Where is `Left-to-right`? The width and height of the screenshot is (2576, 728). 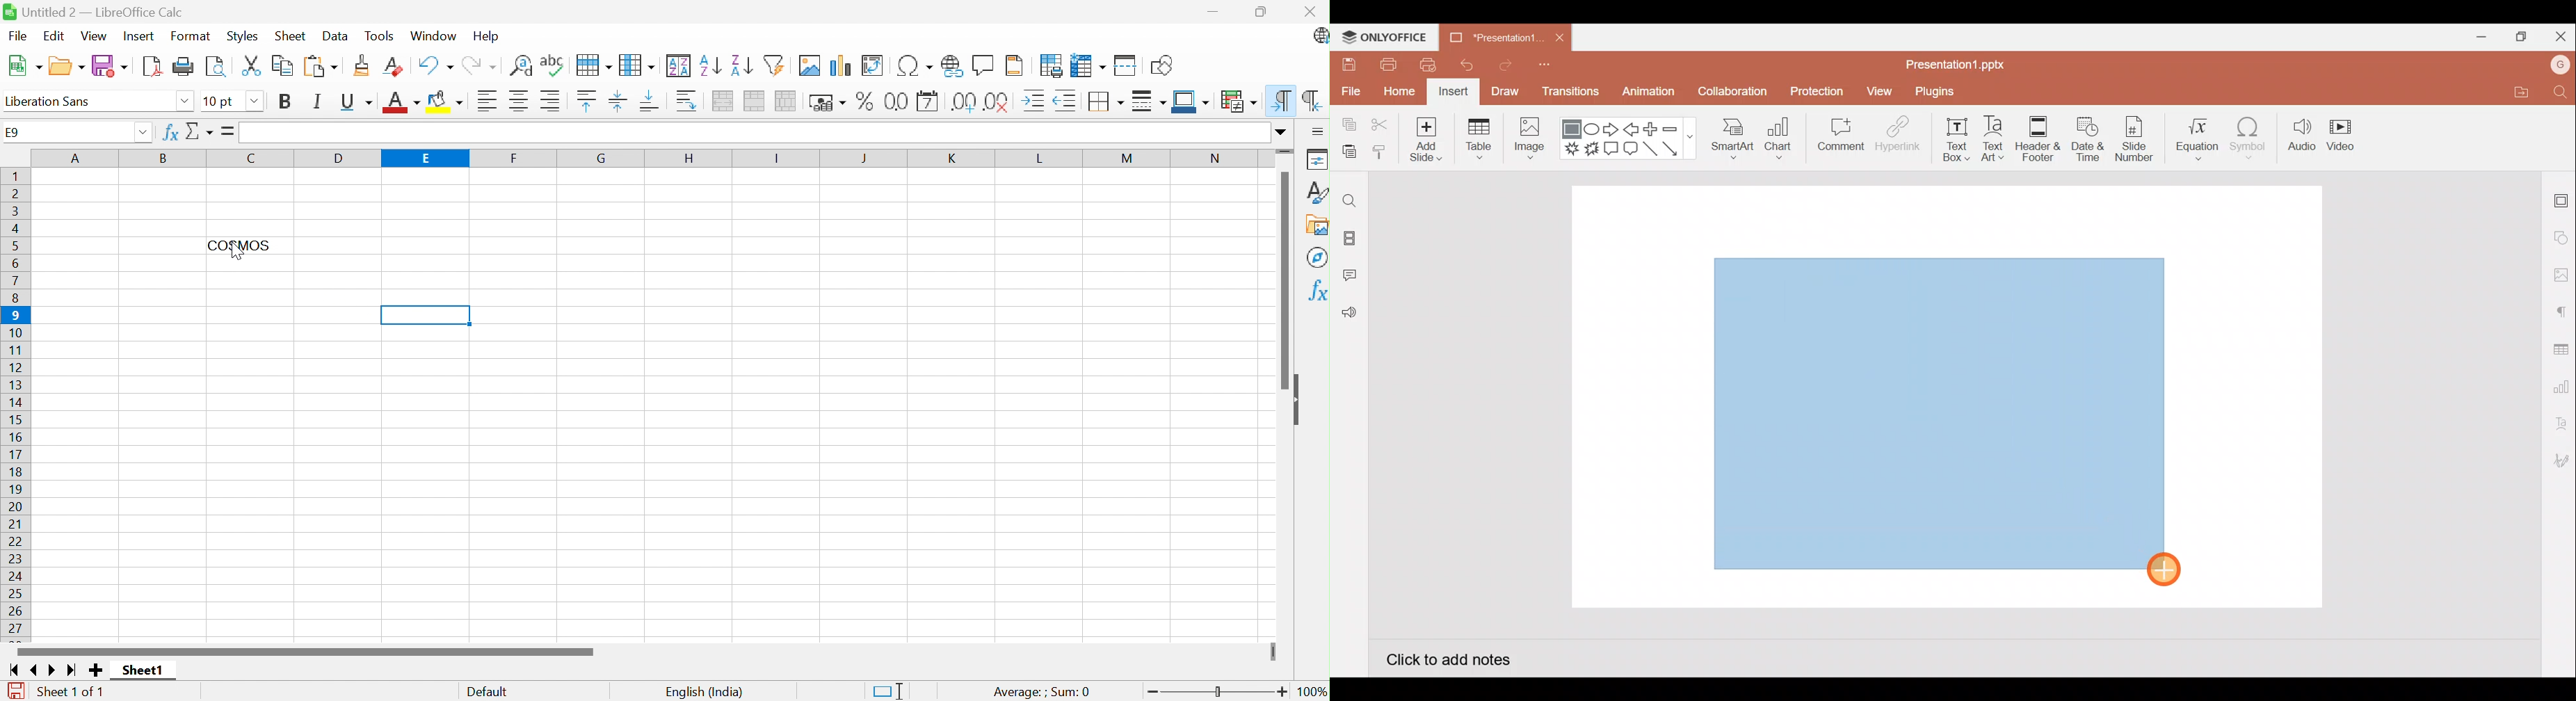 Left-to-right is located at coordinates (1282, 99).